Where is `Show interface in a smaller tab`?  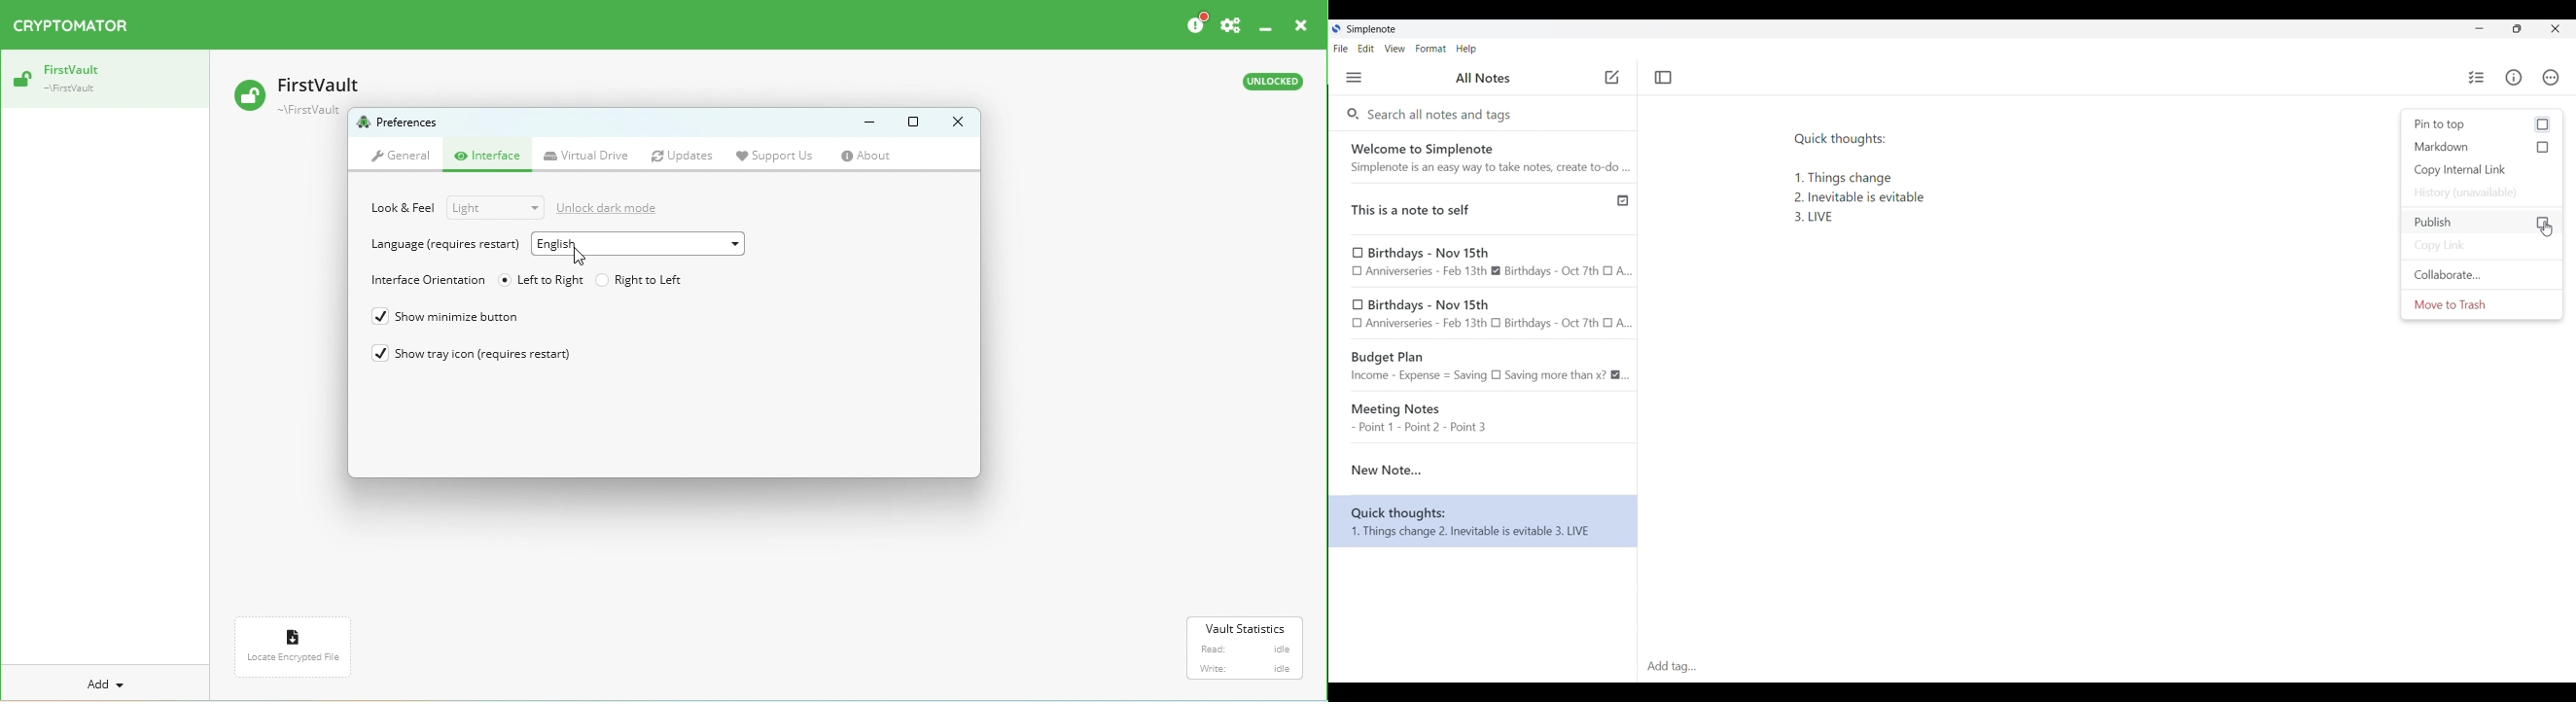
Show interface in a smaller tab is located at coordinates (2518, 29).